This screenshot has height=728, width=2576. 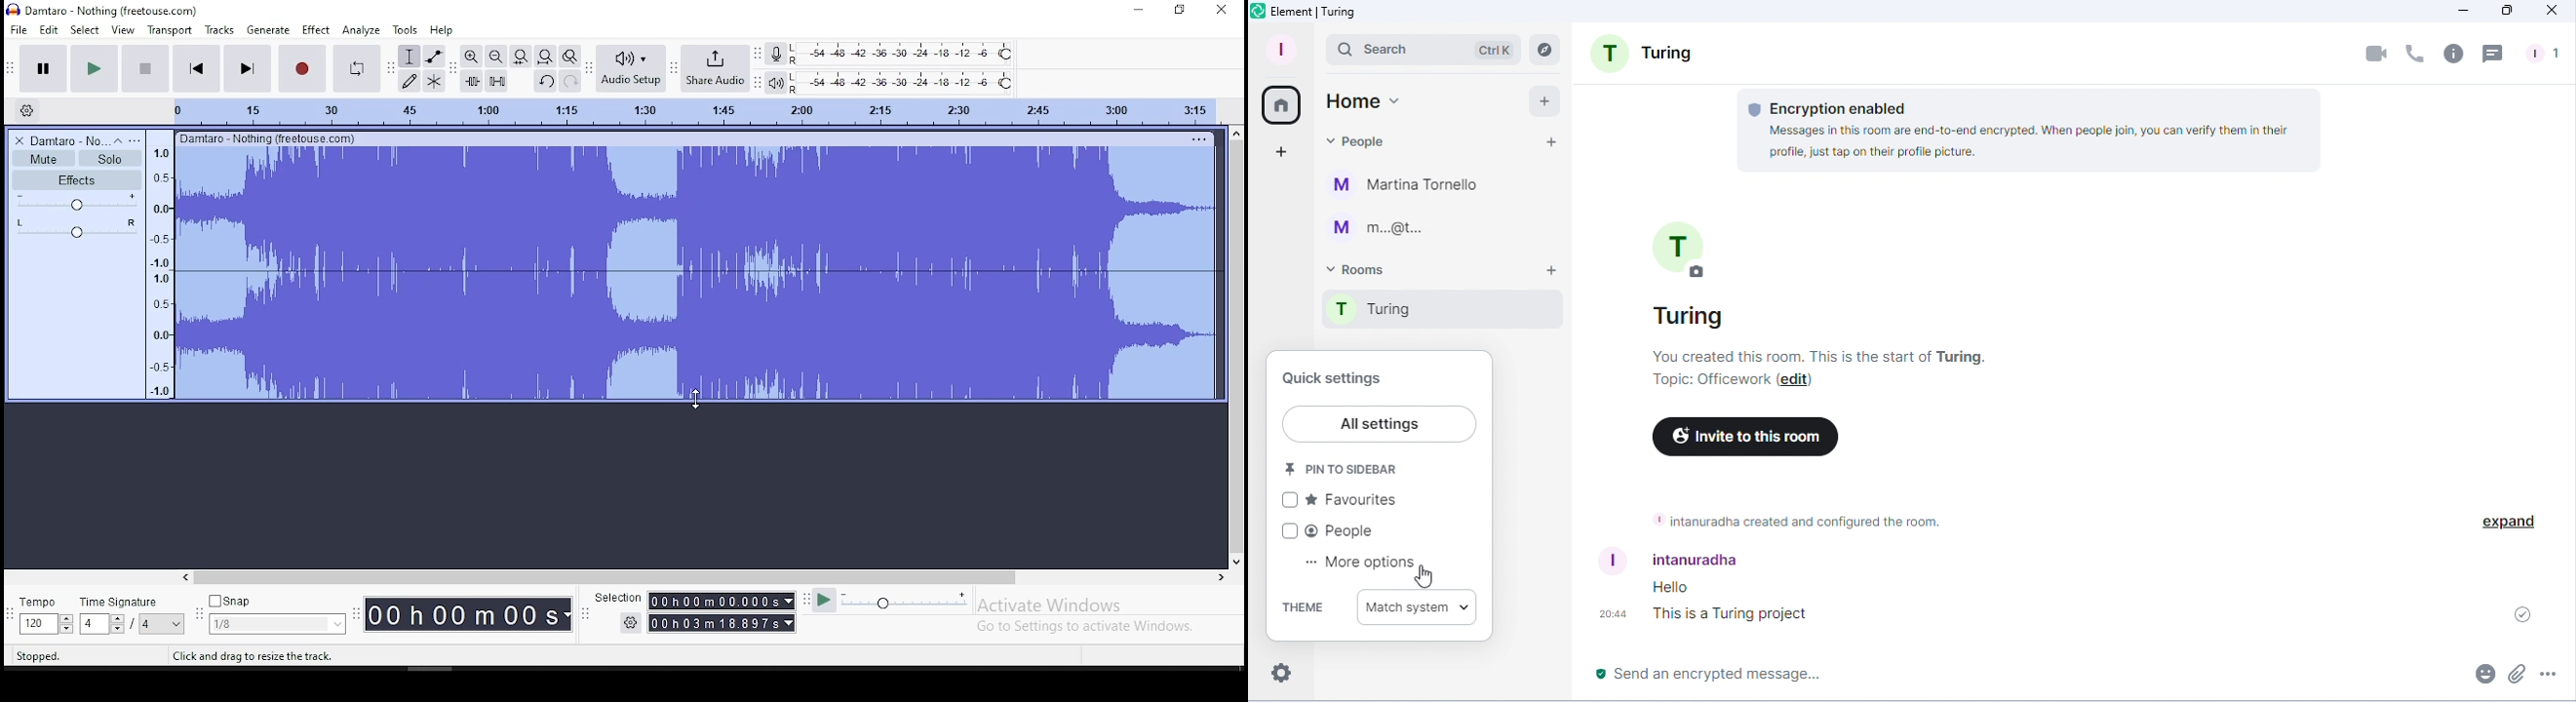 What do you see at coordinates (1345, 378) in the screenshot?
I see `Quick settings` at bounding box center [1345, 378].